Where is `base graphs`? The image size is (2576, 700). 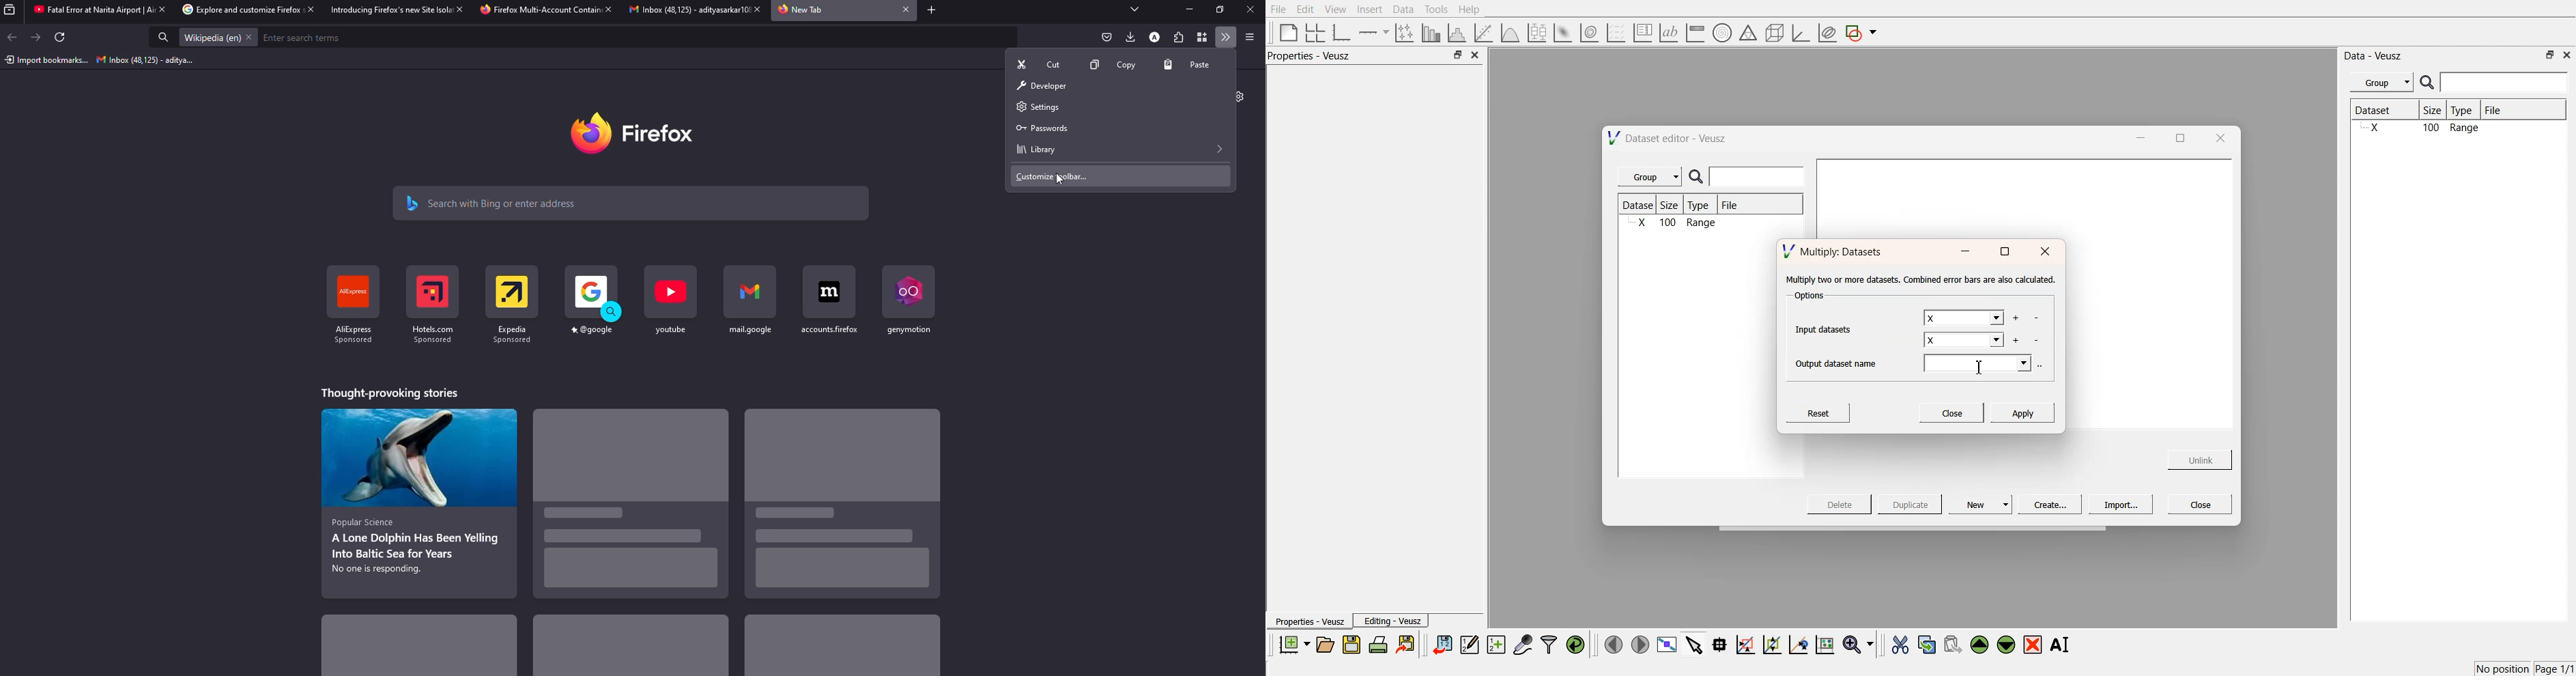 base graphs is located at coordinates (1343, 32).